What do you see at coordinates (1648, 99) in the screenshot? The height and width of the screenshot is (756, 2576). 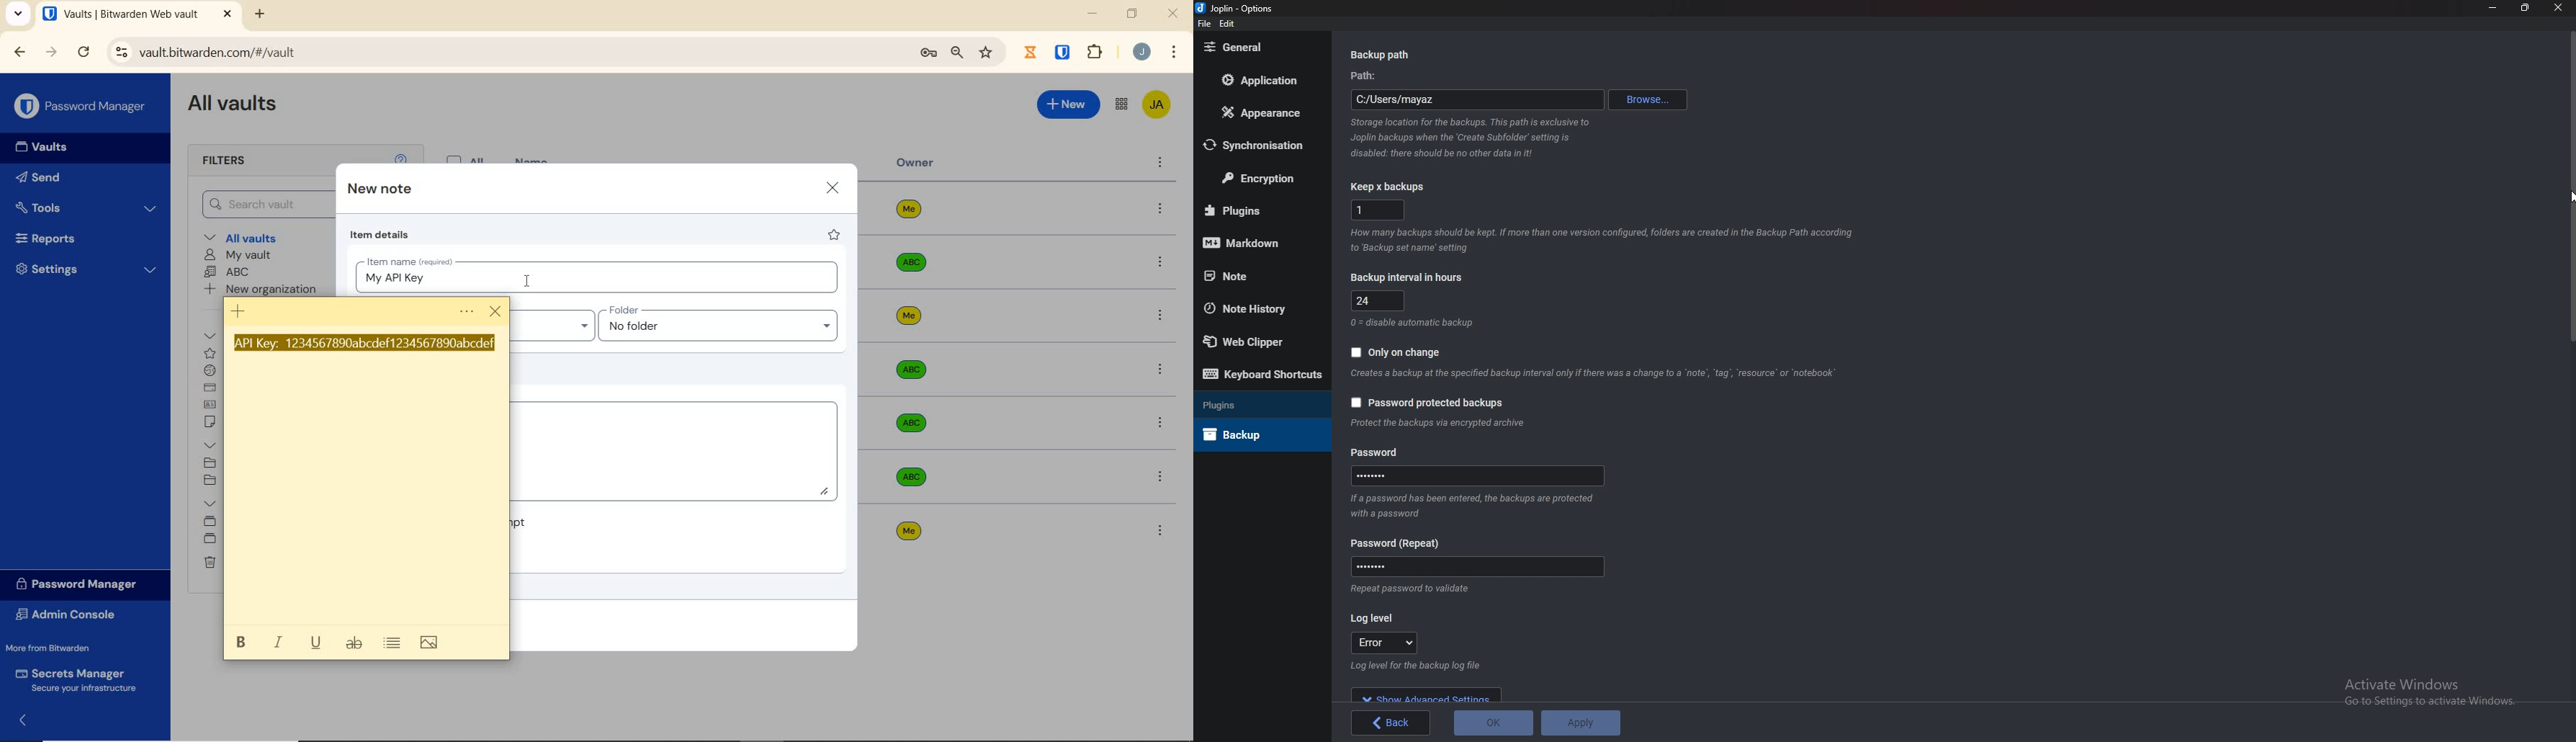 I see `Browse` at bounding box center [1648, 99].